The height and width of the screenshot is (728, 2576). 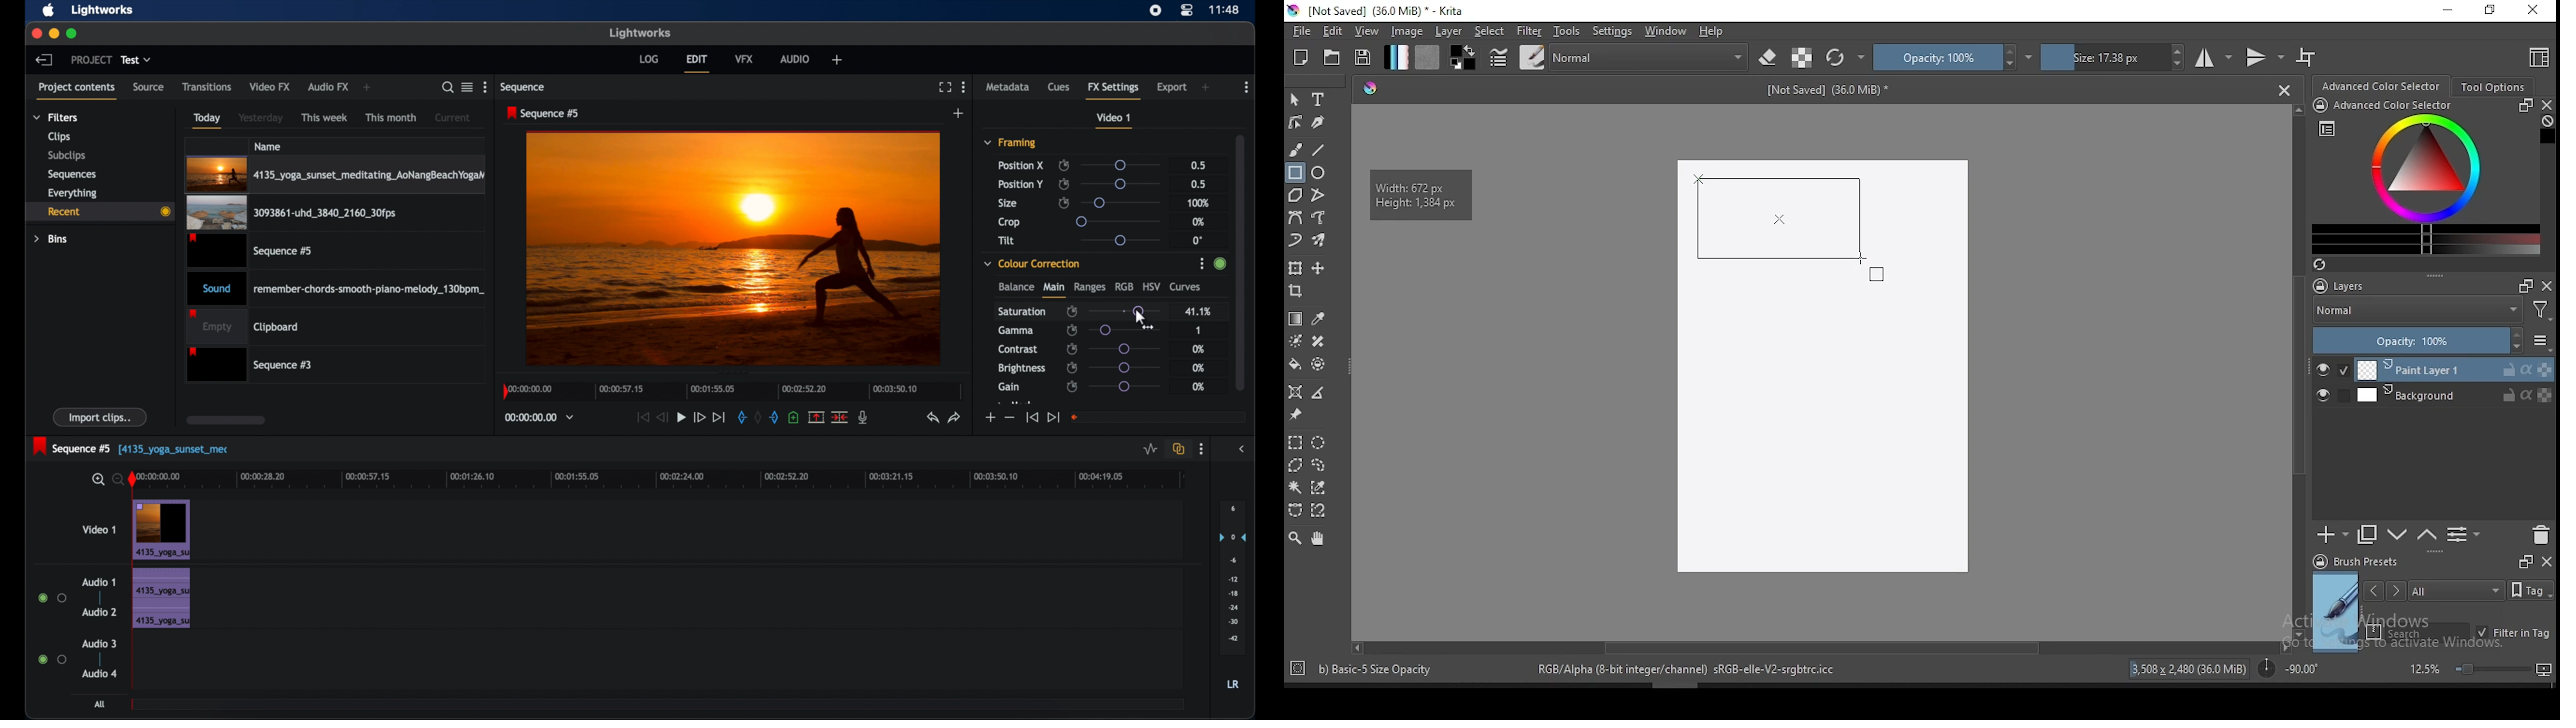 I want to click on minimize, so click(x=51, y=33).